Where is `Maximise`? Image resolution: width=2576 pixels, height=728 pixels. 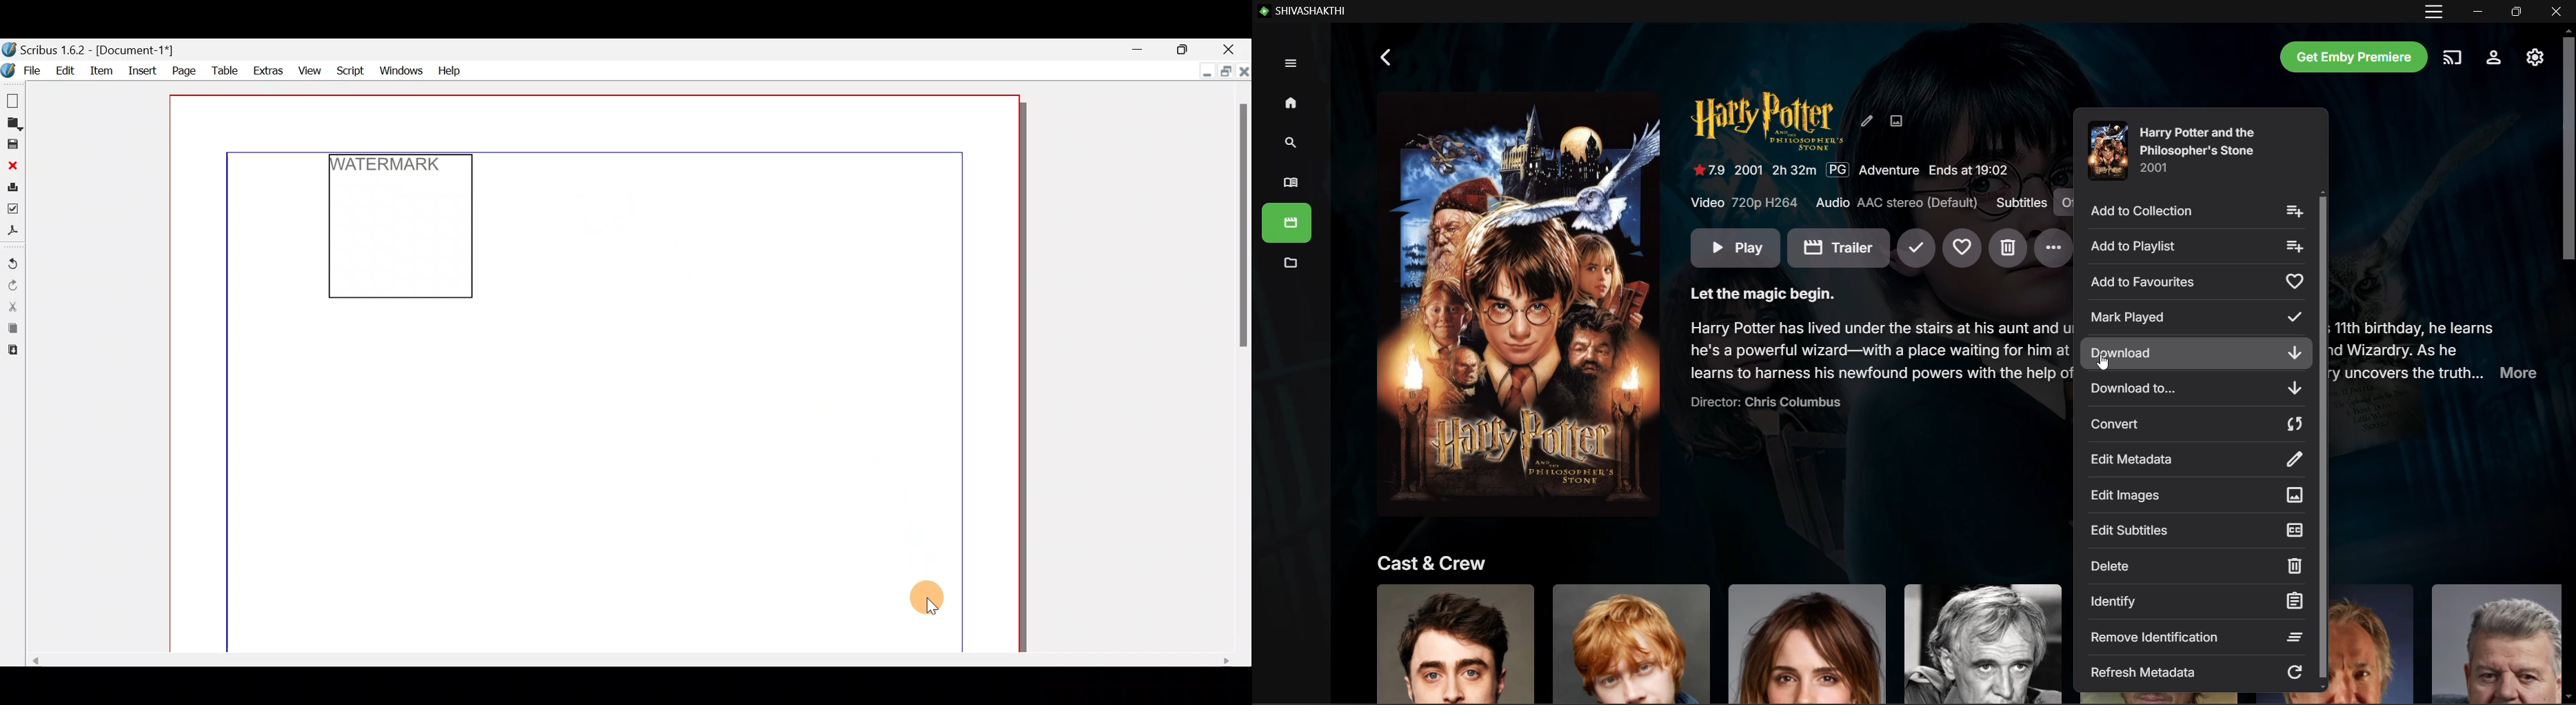 Maximise is located at coordinates (1184, 48).